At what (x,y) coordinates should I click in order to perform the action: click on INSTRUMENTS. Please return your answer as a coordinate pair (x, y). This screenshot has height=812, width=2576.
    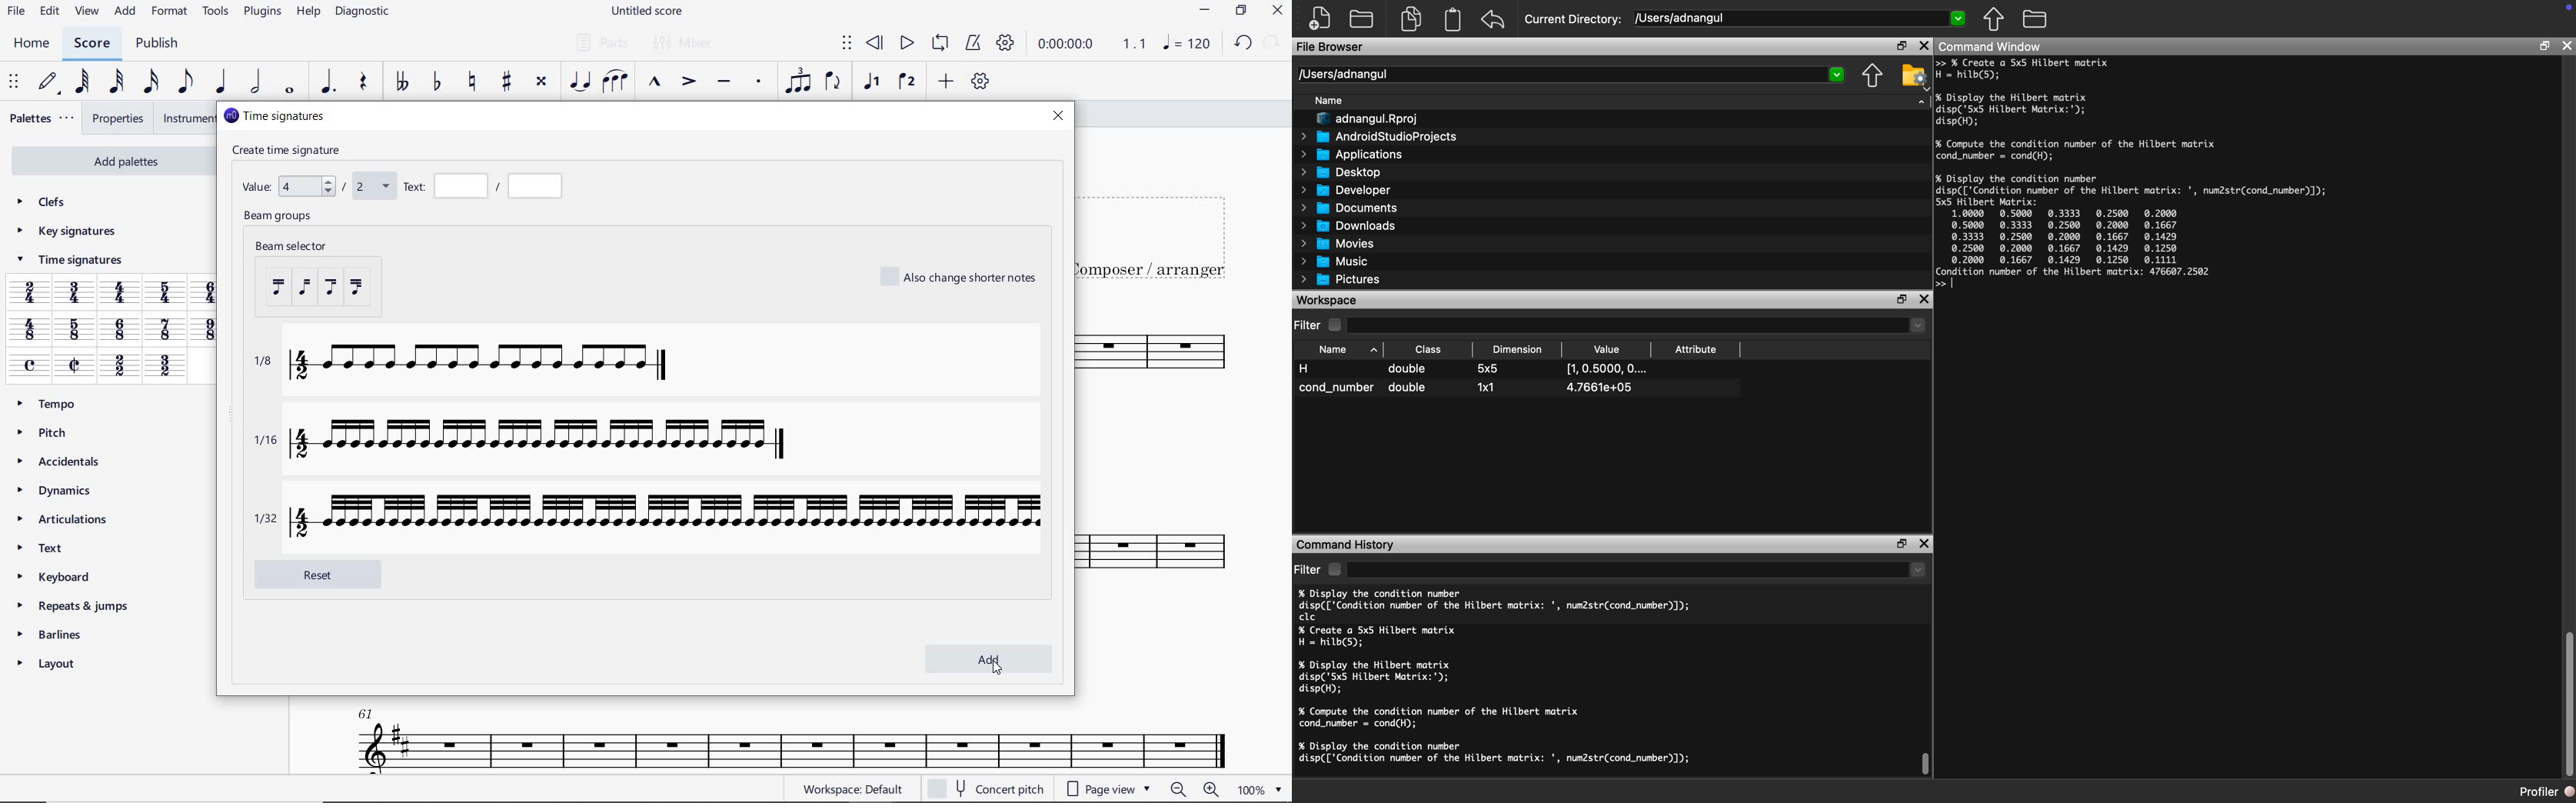
    Looking at the image, I should click on (186, 118).